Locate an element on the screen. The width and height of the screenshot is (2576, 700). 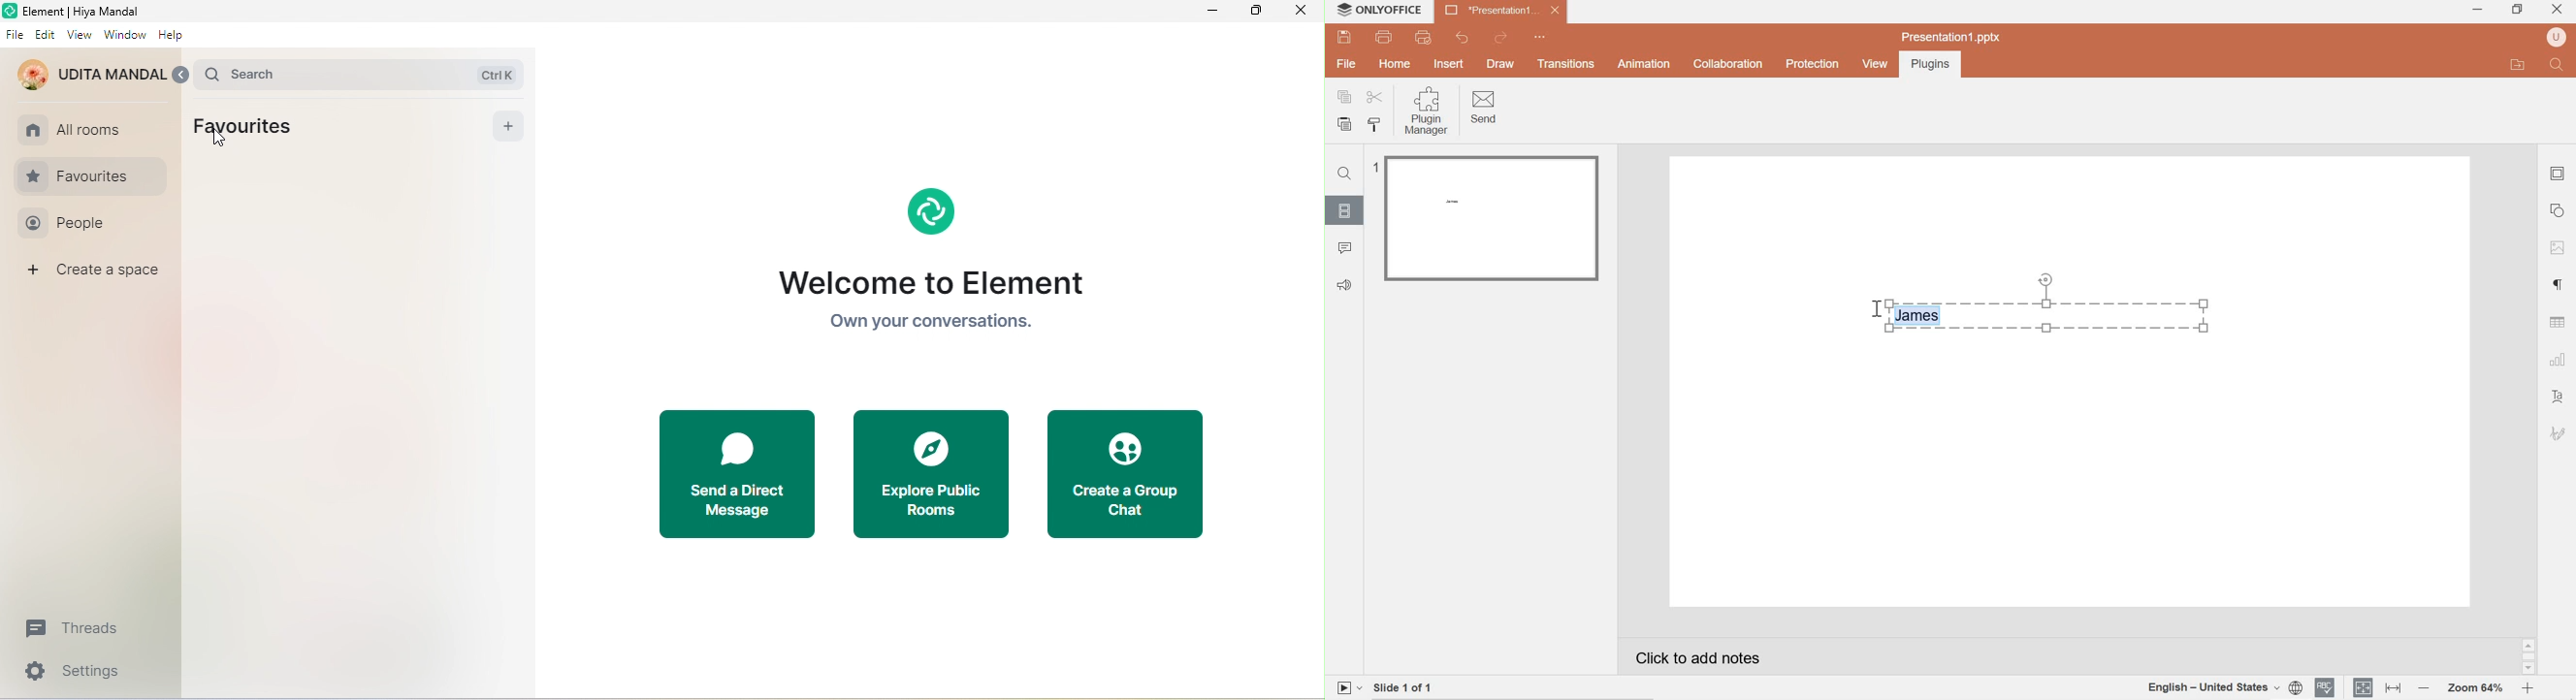
slides is located at coordinates (1345, 211).